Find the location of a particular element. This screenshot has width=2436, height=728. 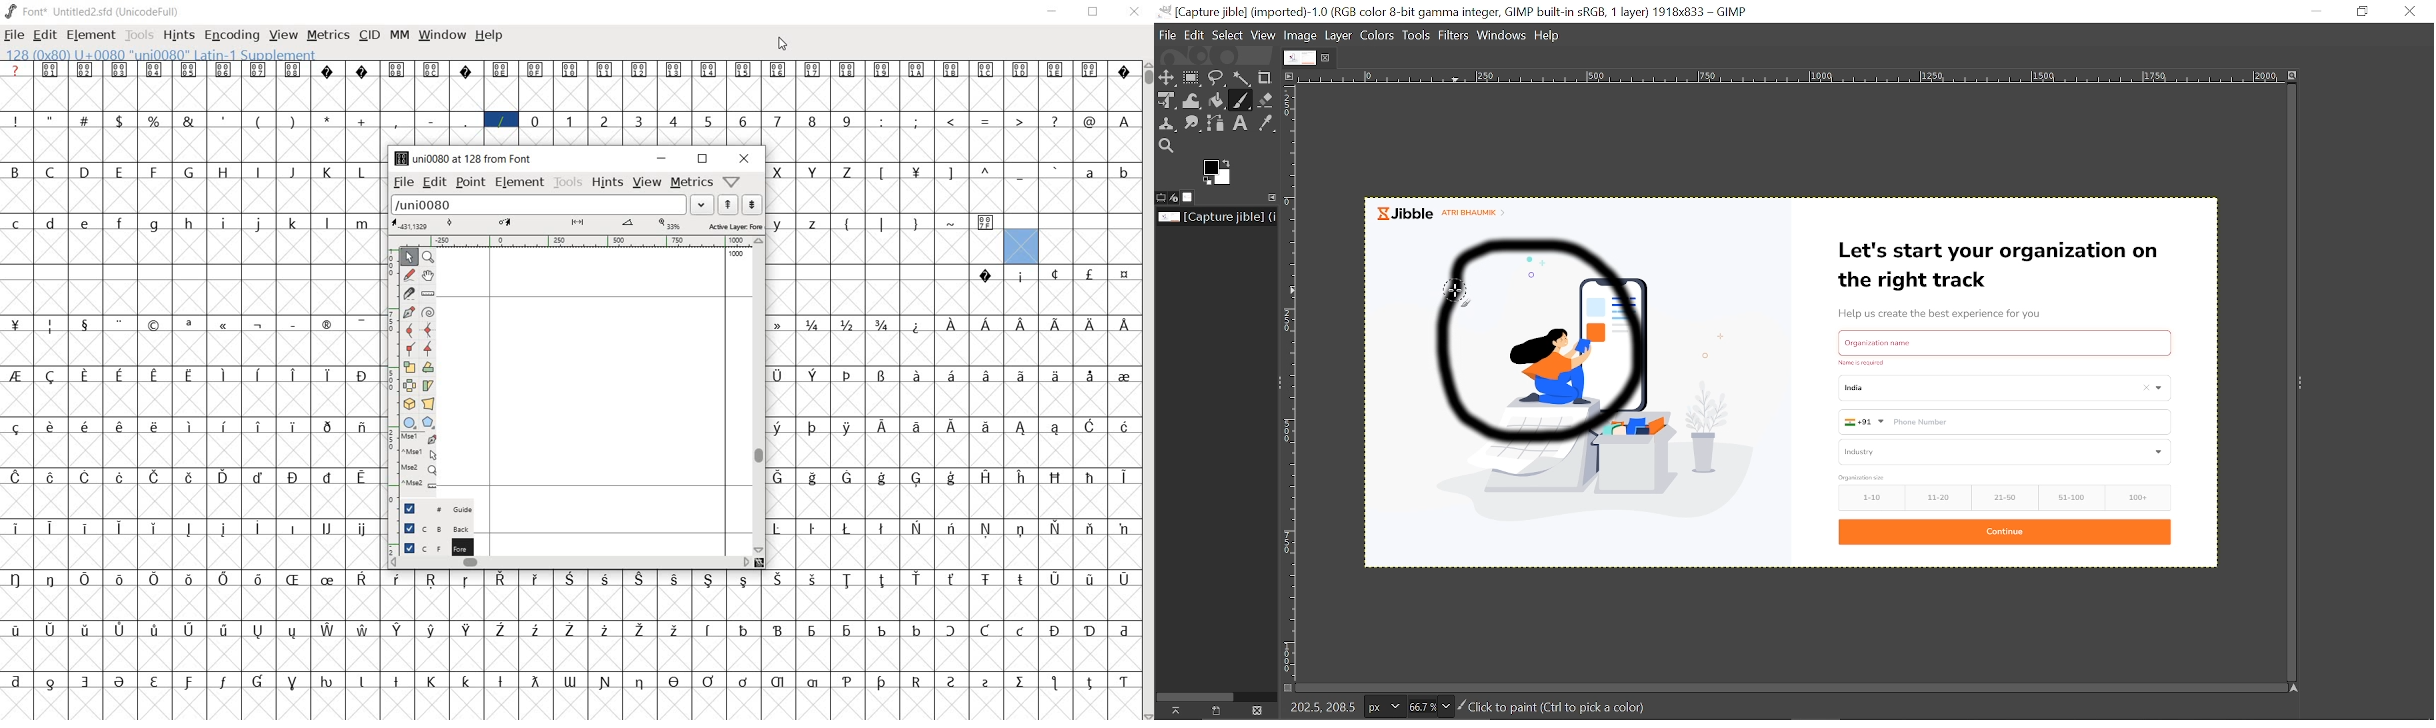

glyph is located at coordinates (1090, 69).